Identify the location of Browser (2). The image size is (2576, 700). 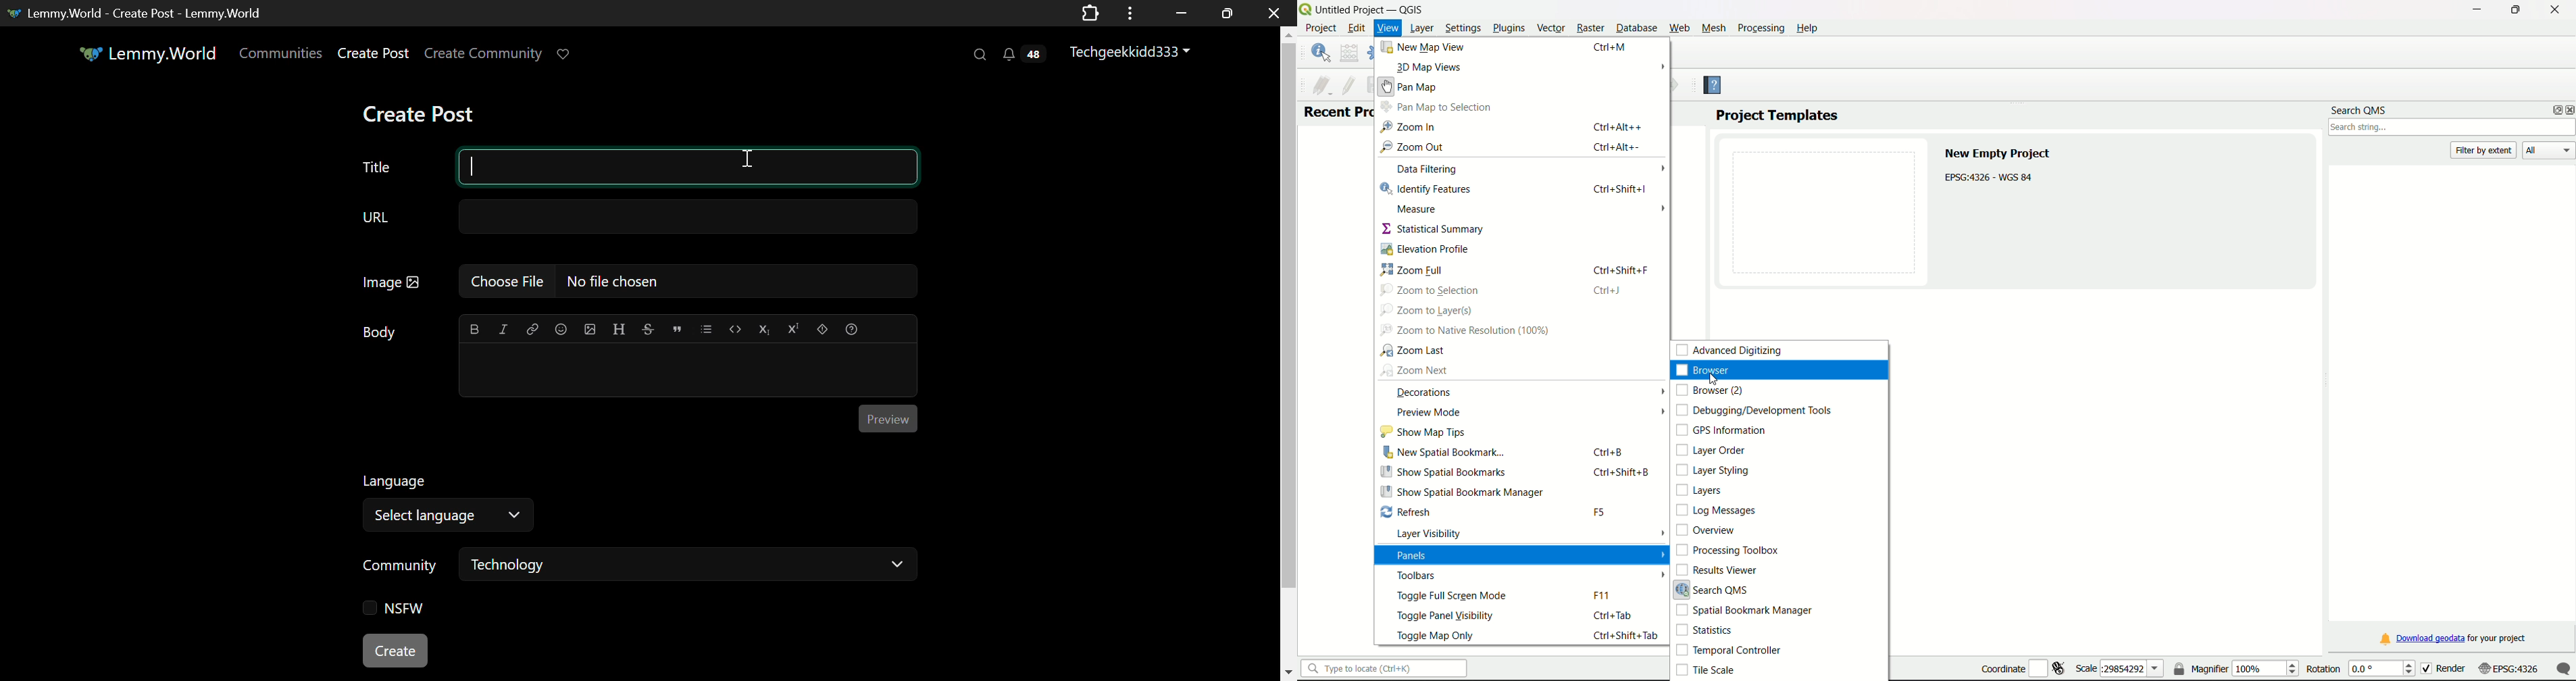
(1710, 390).